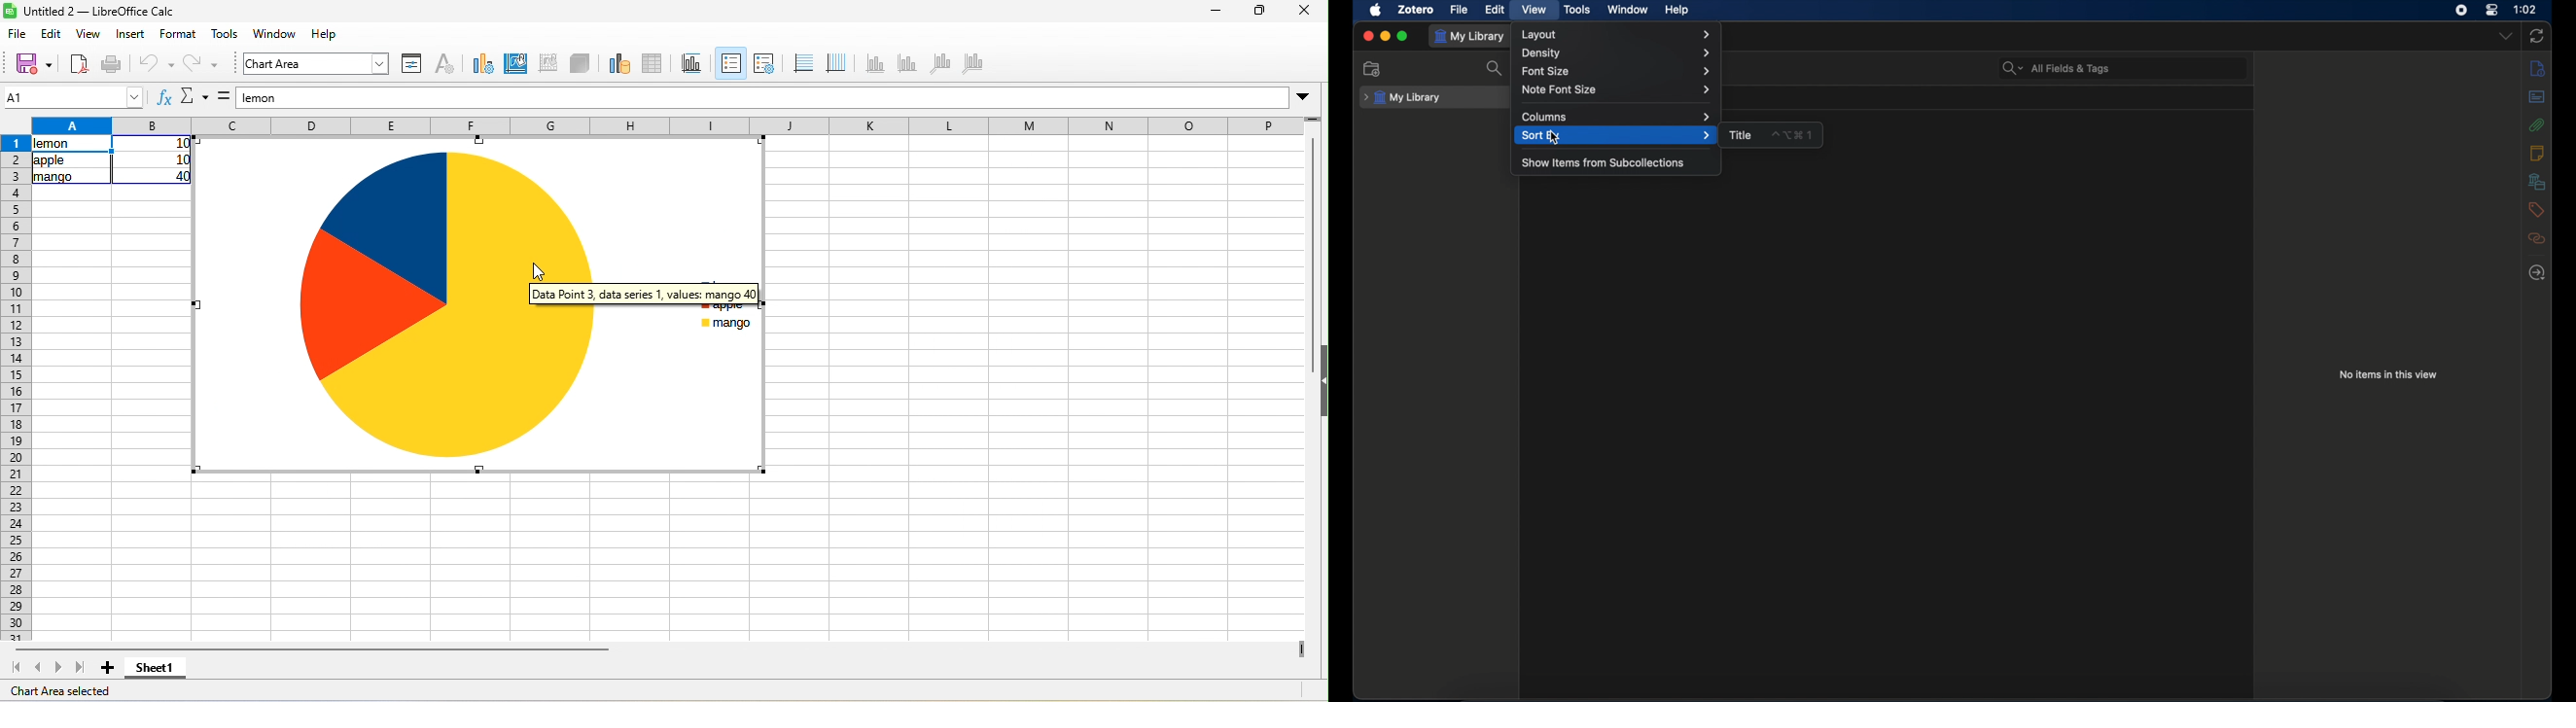 The image size is (2576, 728). I want to click on x axis, so click(874, 65).